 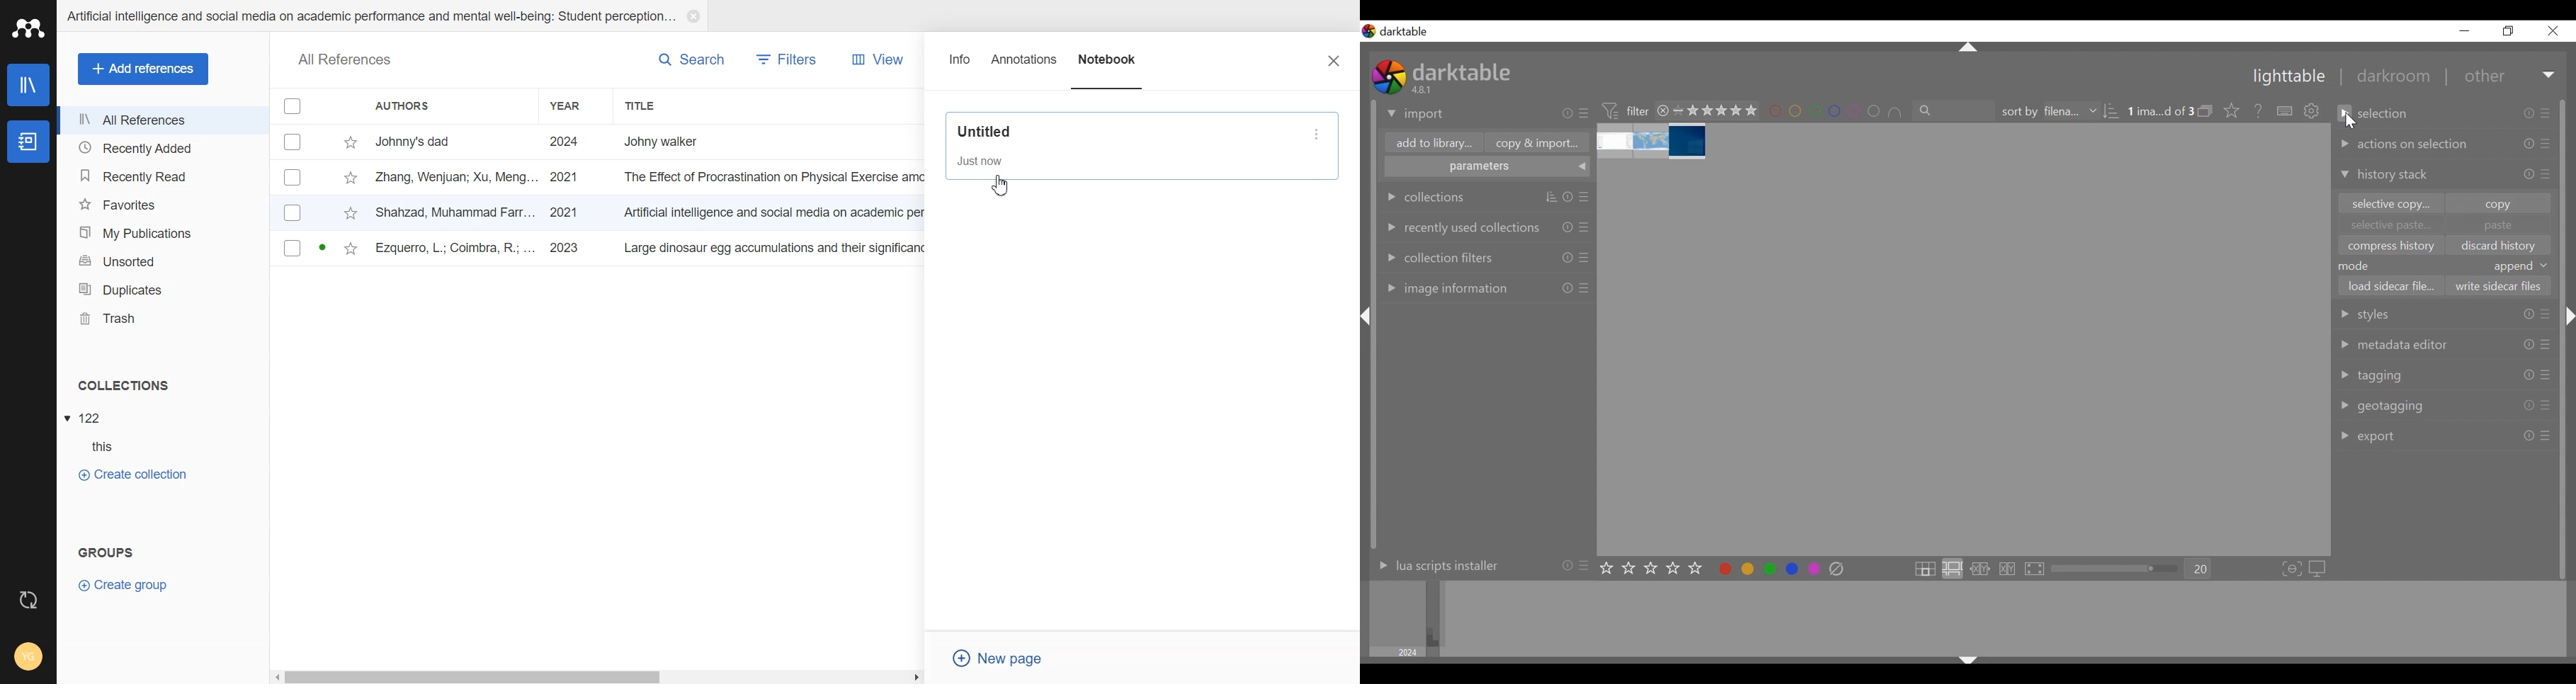 What do you see at coordinates (1389, 77) in the screenshot?
I see `logo` at bounding box center [1389, 77].